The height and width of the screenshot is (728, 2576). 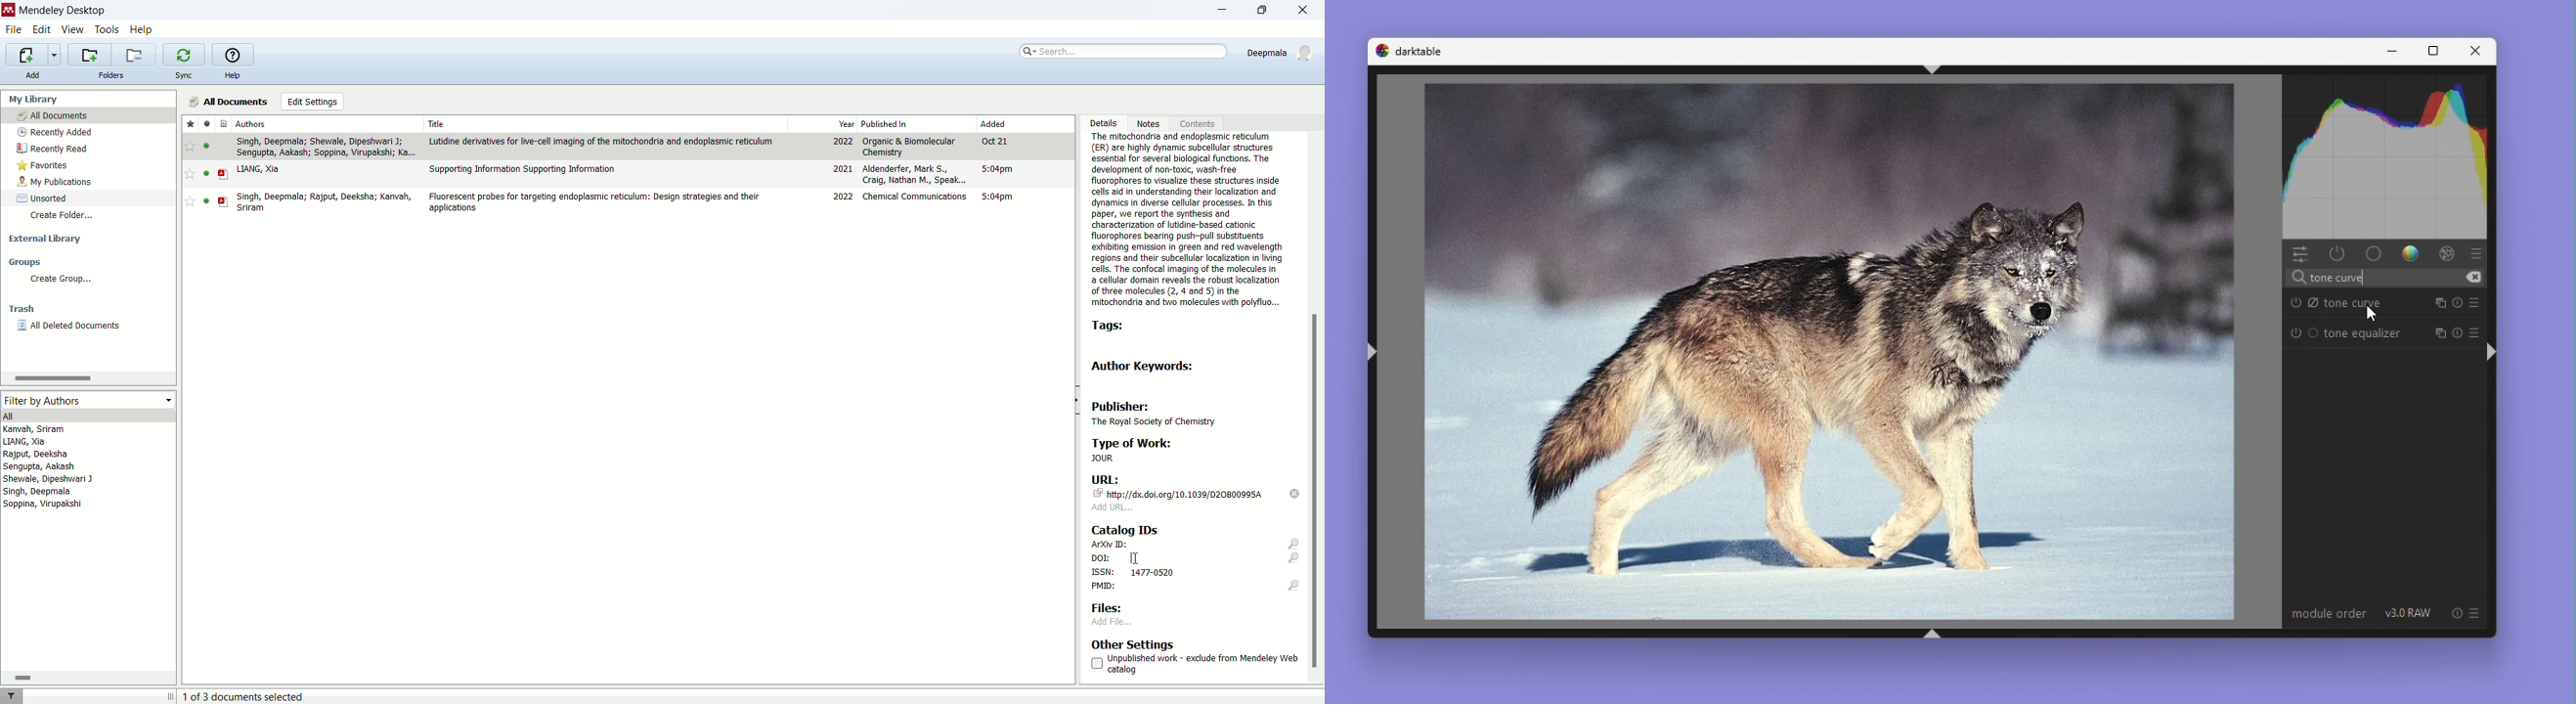 What do you see at coordinates (226, 101) in the screenshot?
I see `all documents` at bounding box center [226, 101].